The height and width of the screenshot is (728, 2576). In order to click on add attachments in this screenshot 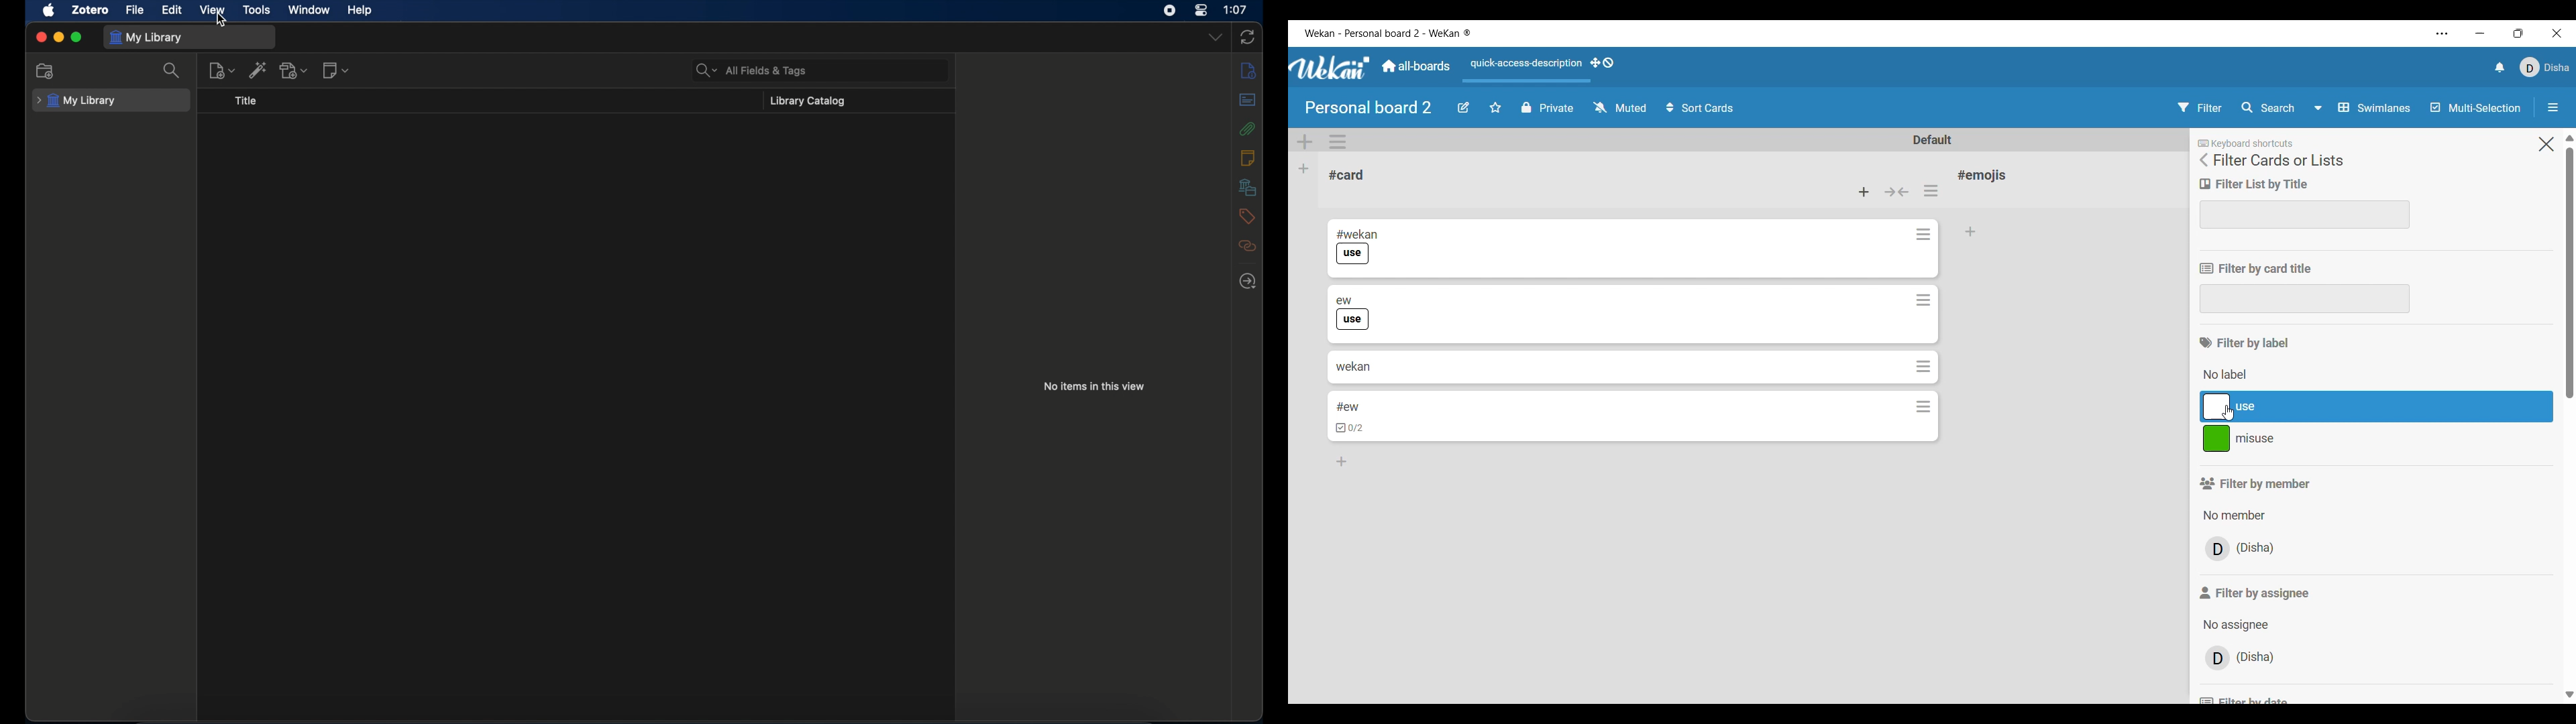, I will do `click(294, 70)`.